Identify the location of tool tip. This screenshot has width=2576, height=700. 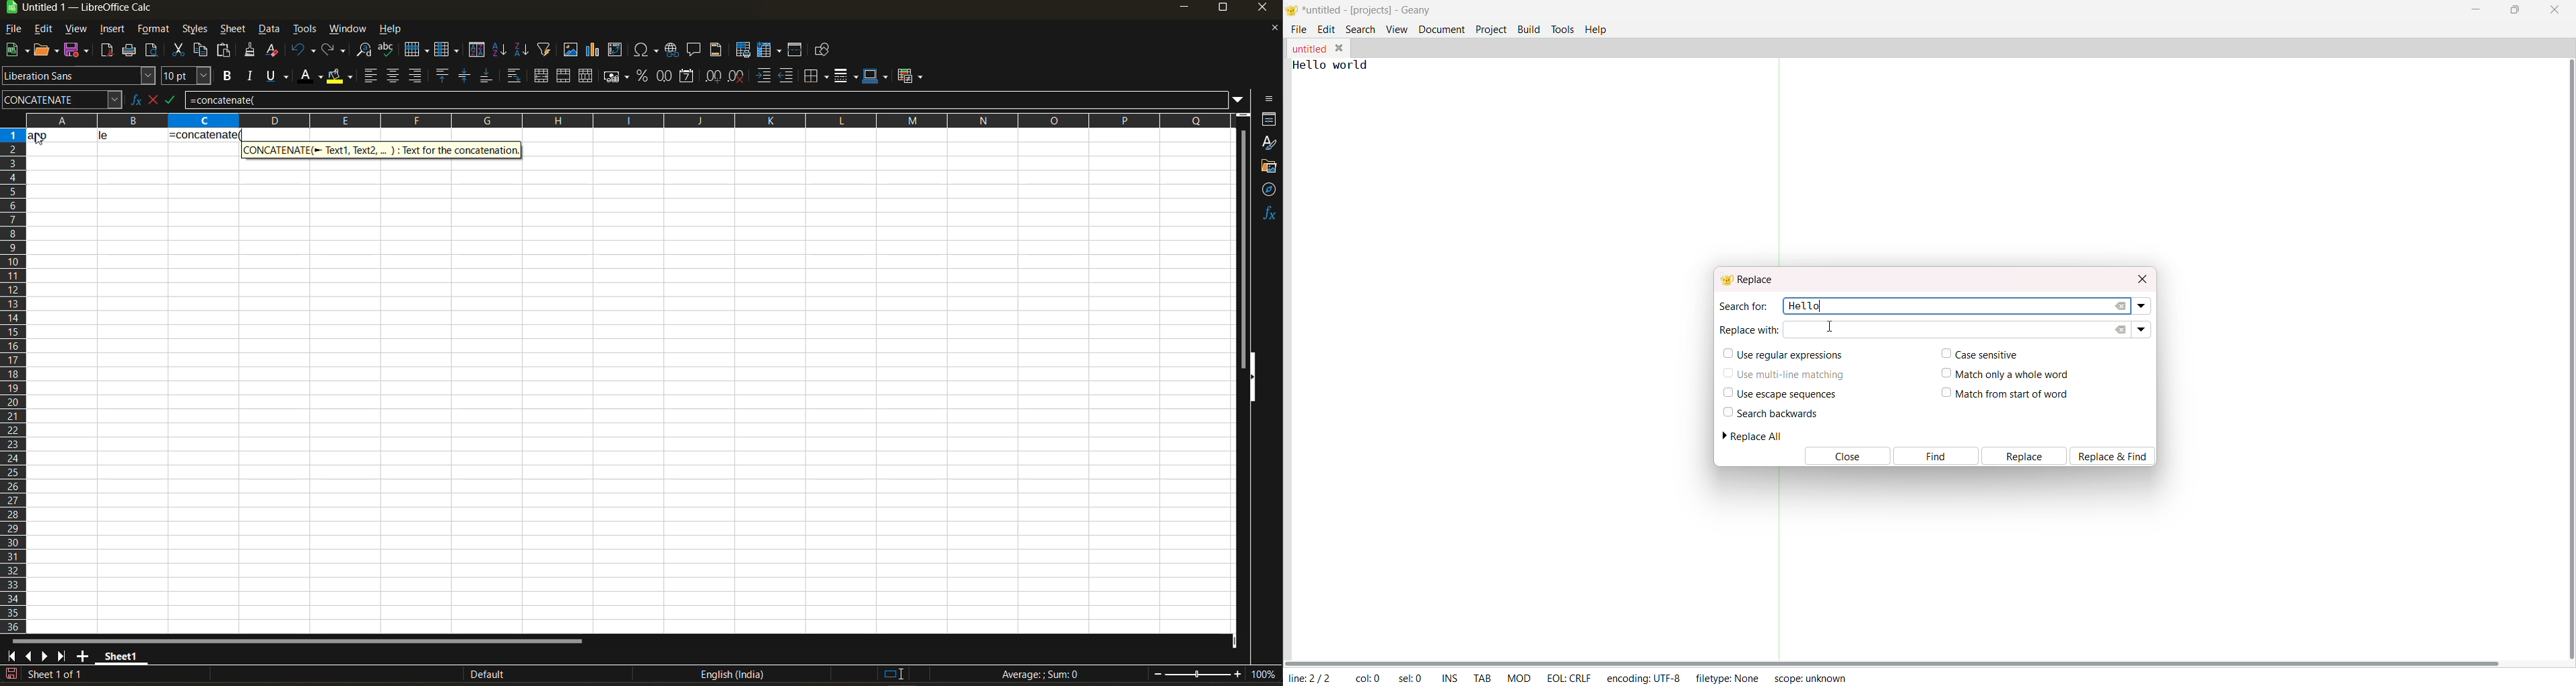
(381, 149).